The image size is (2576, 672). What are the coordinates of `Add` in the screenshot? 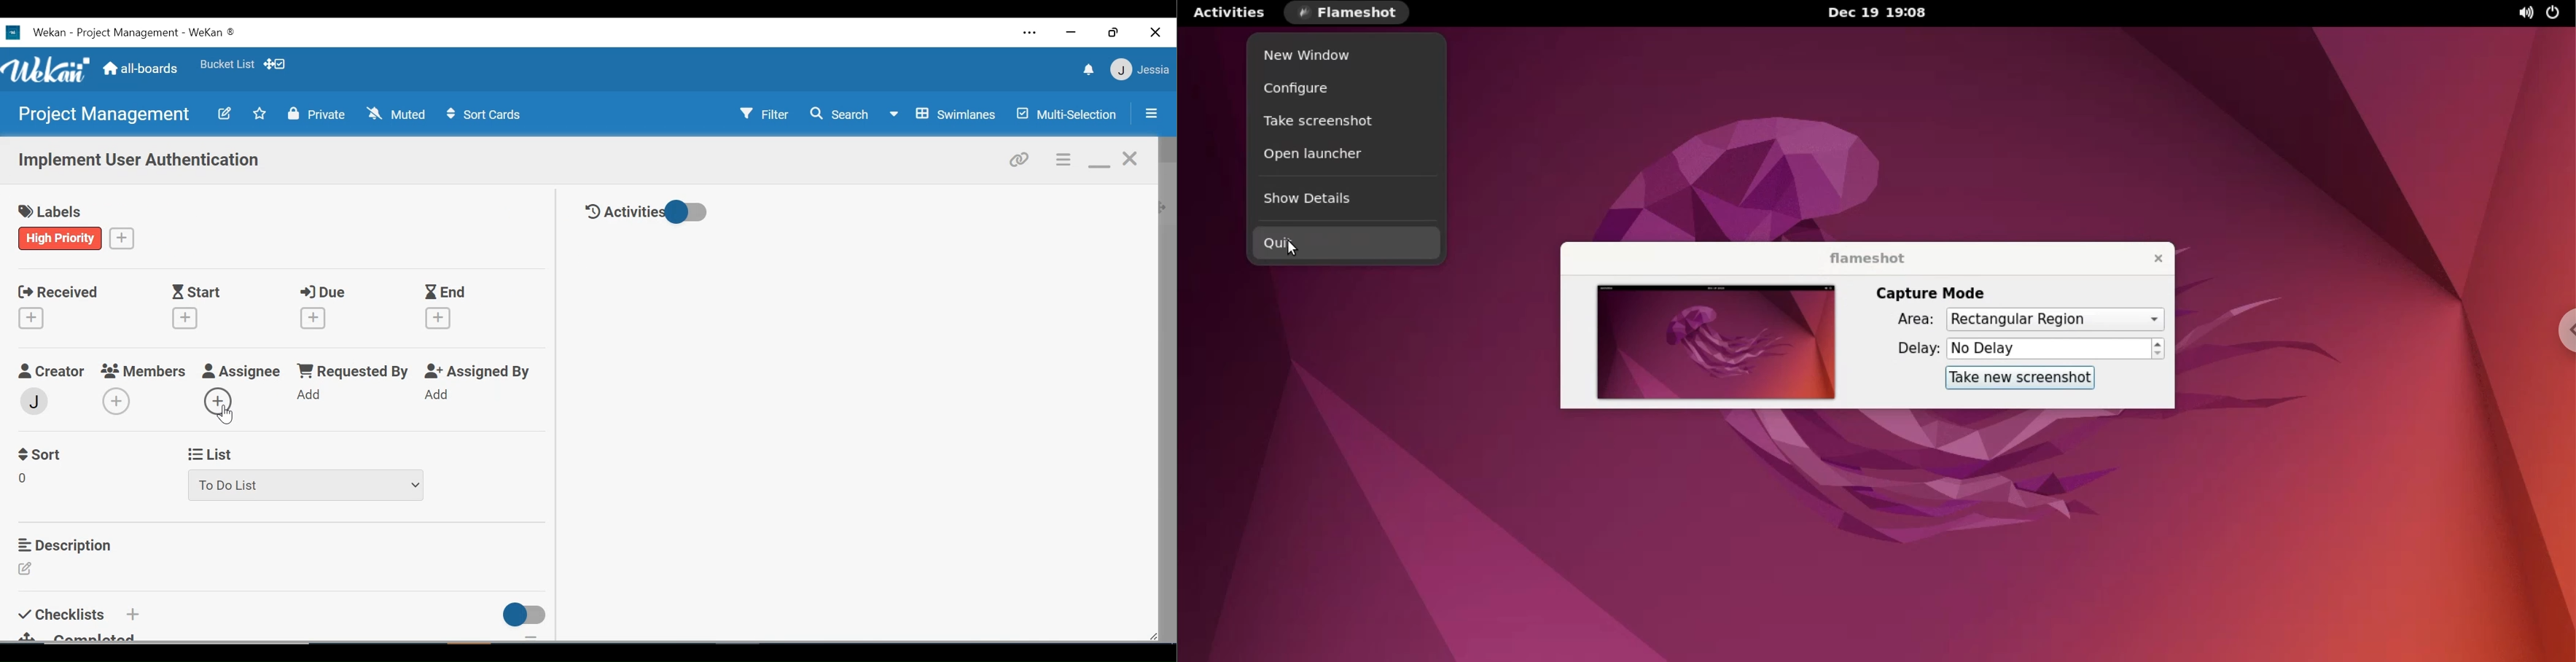 It's located at (439, 395).